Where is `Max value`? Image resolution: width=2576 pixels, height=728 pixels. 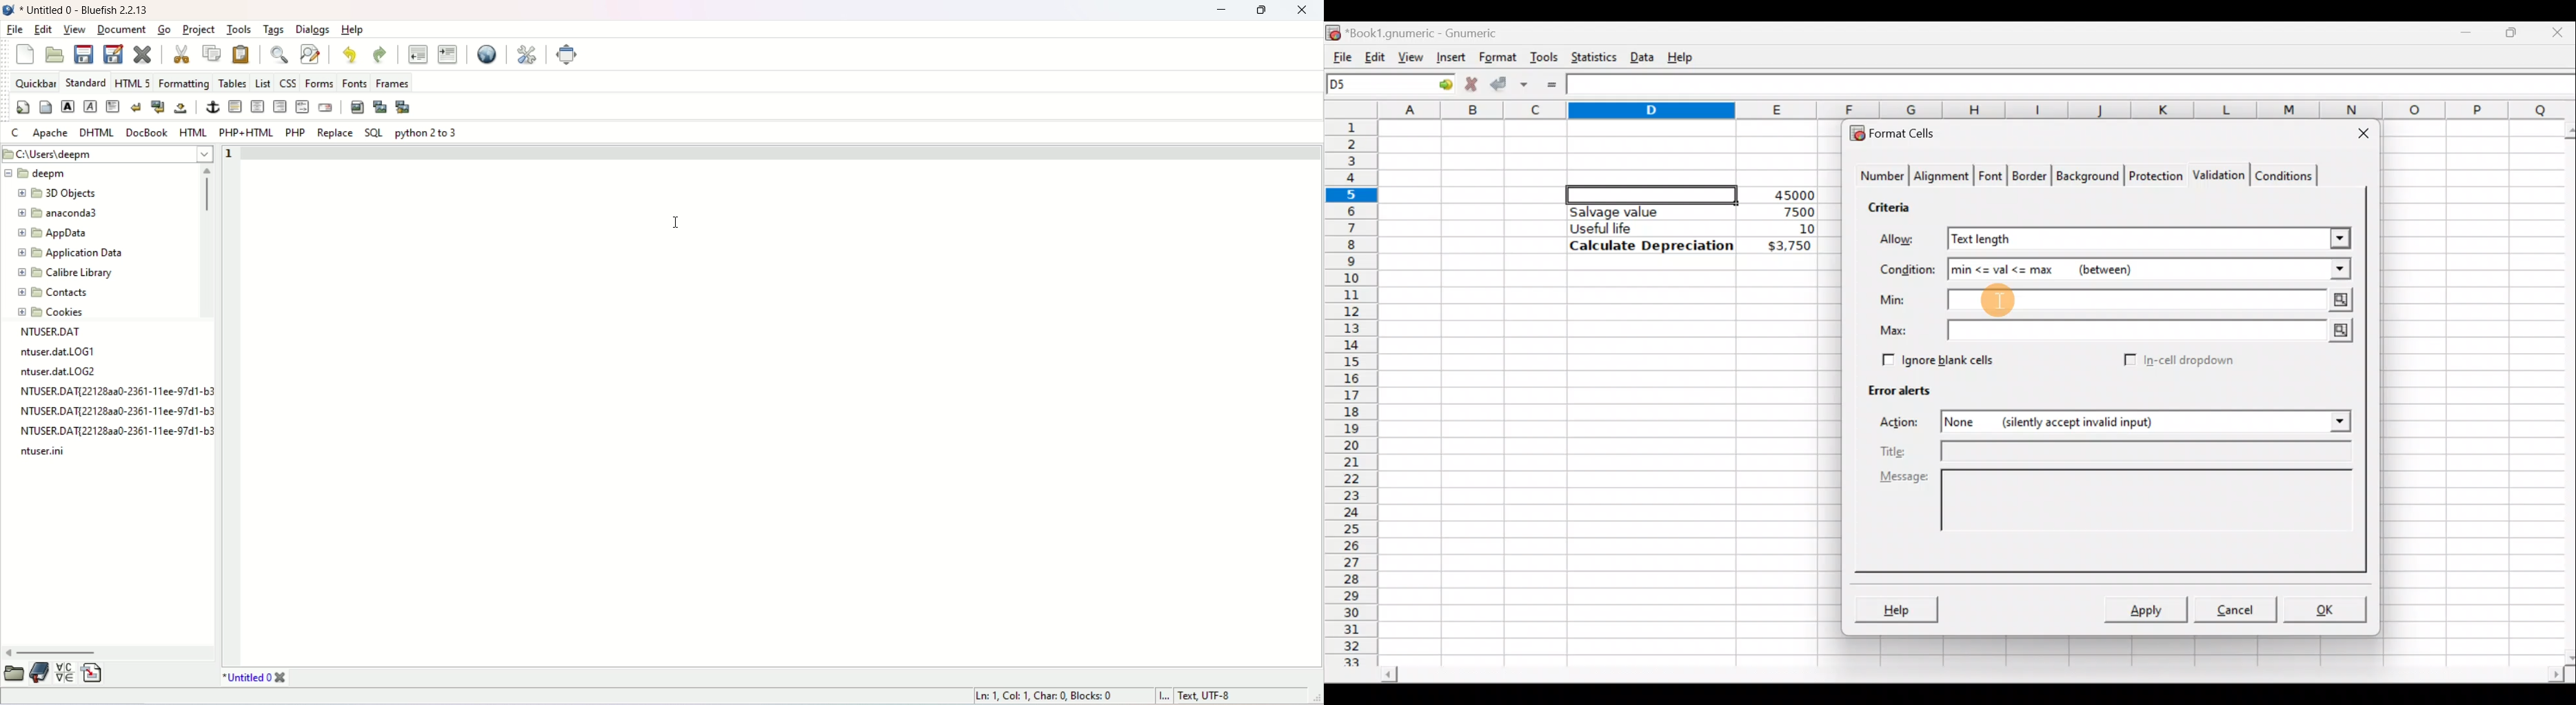 Max value is located at coordinates (2154, 331).